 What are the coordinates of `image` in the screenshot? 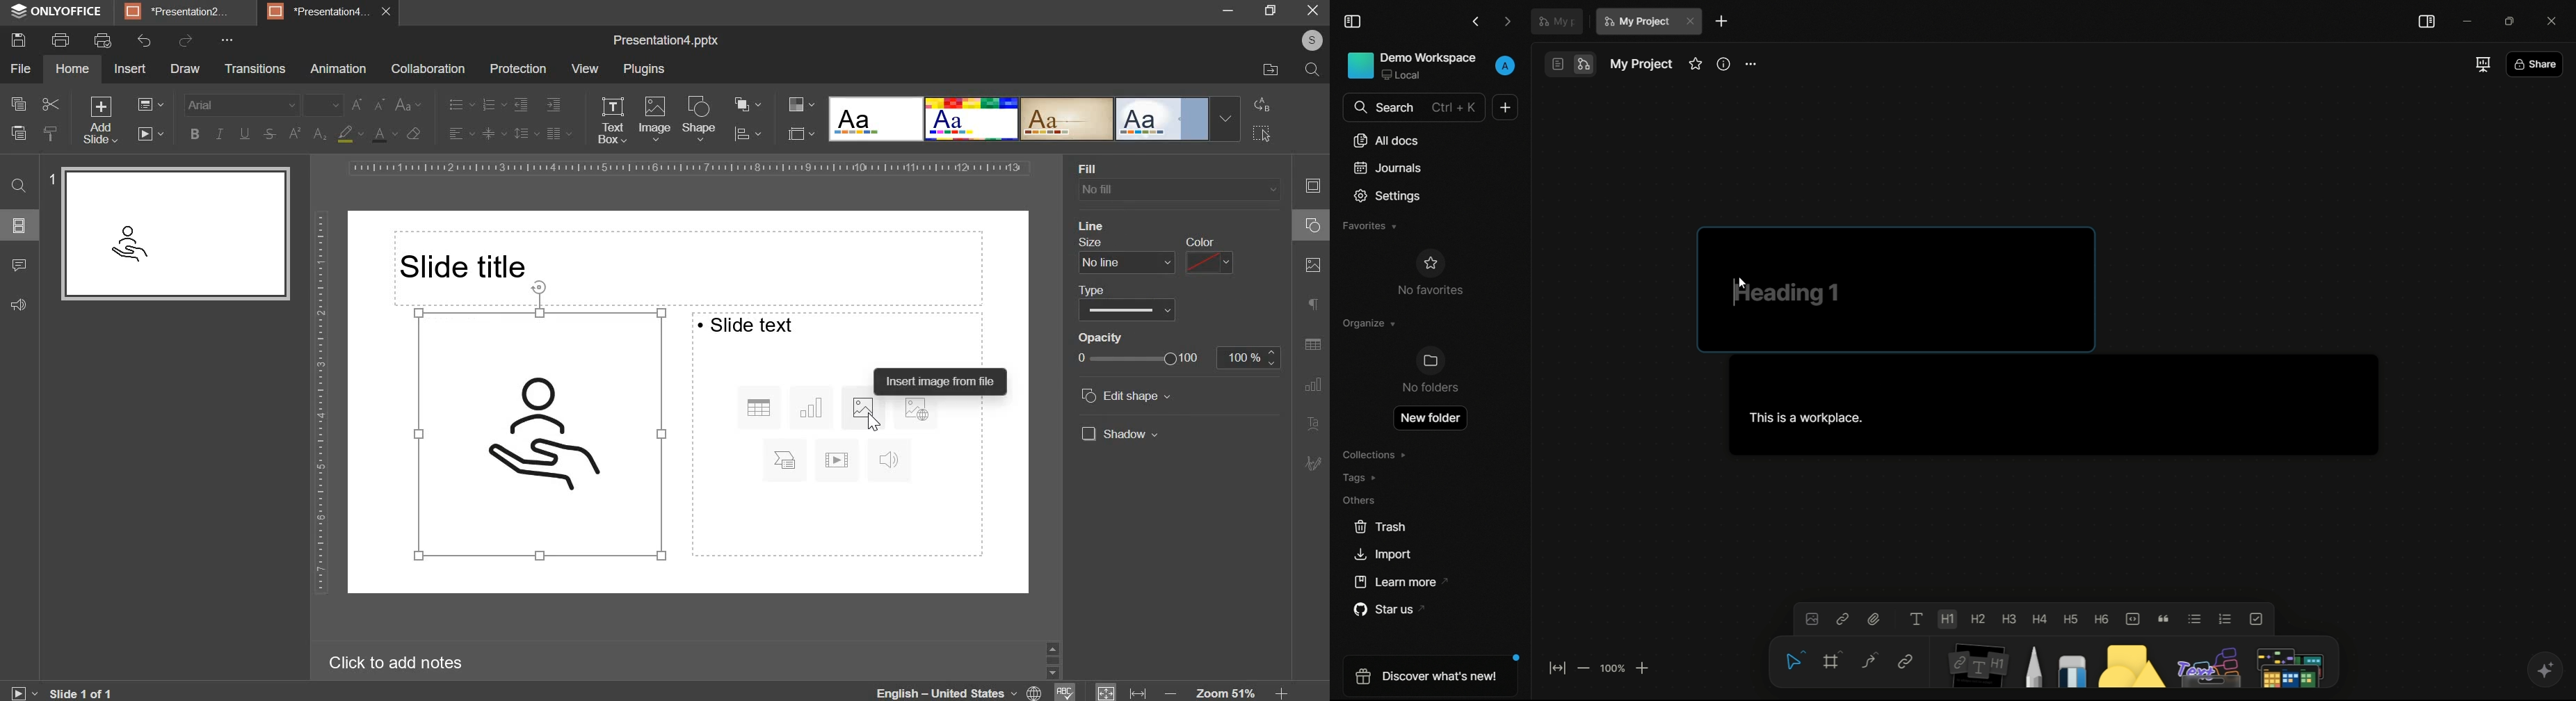 It's located at (540, 434).